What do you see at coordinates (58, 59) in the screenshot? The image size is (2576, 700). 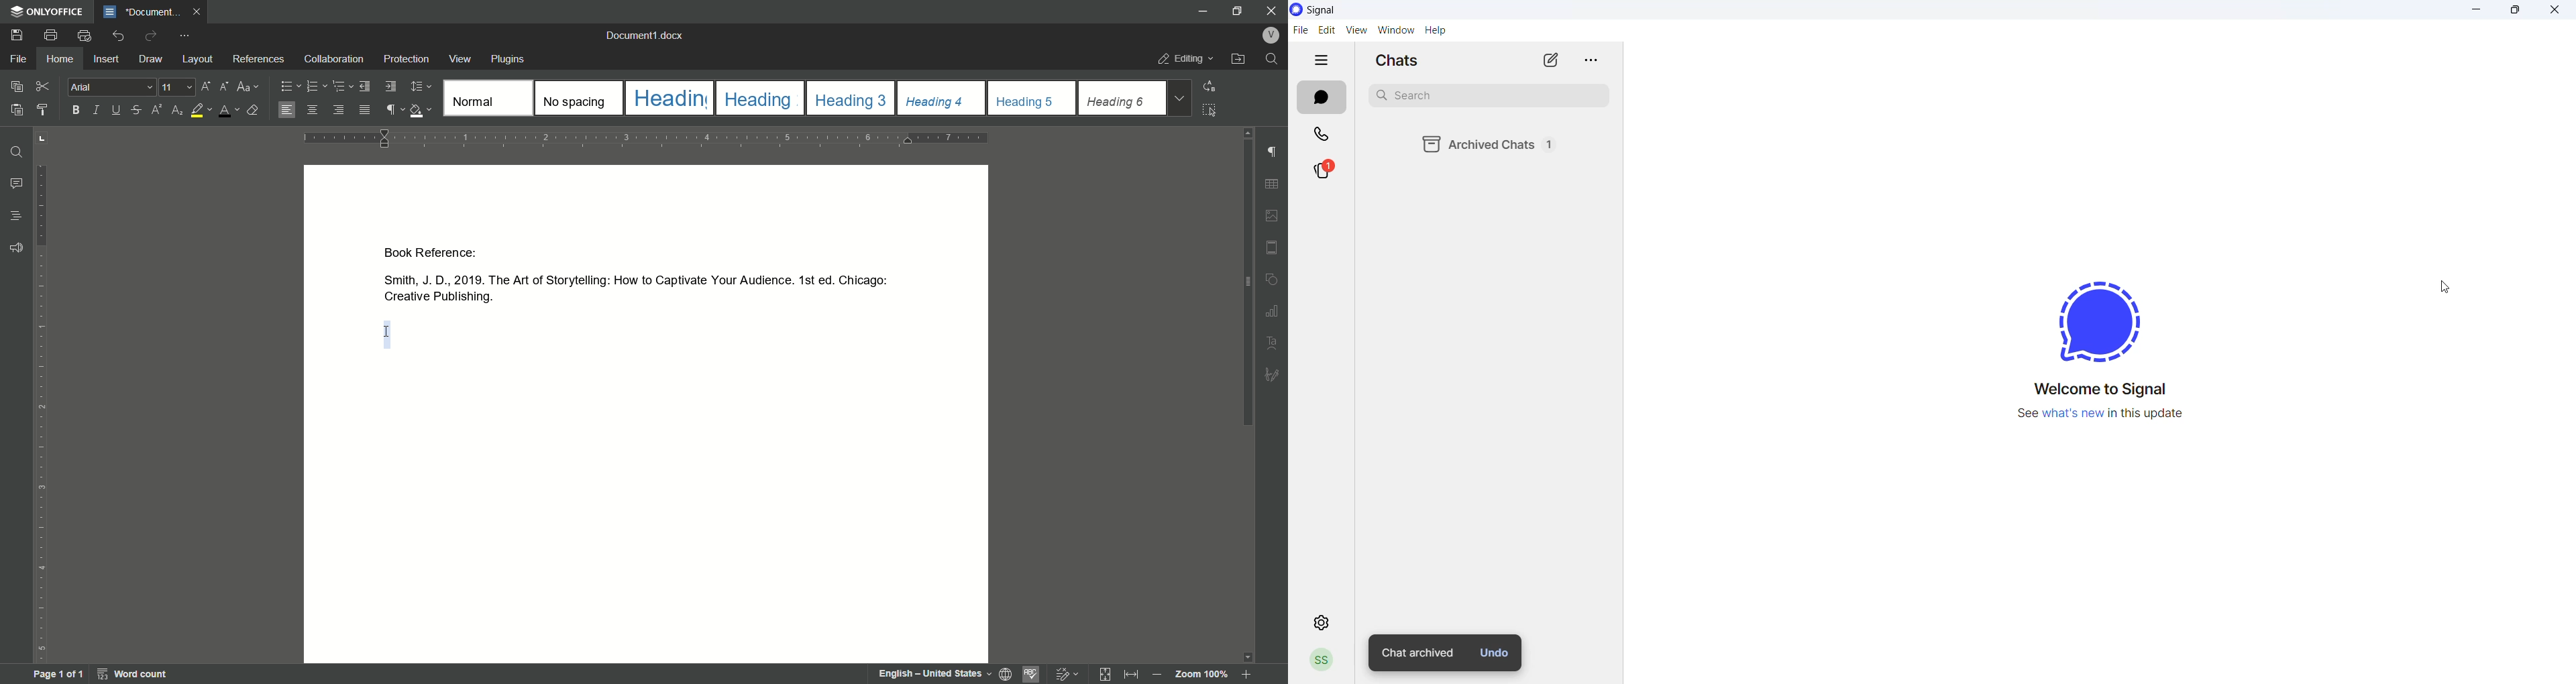 I see `home` at bounding box center [58, 59].